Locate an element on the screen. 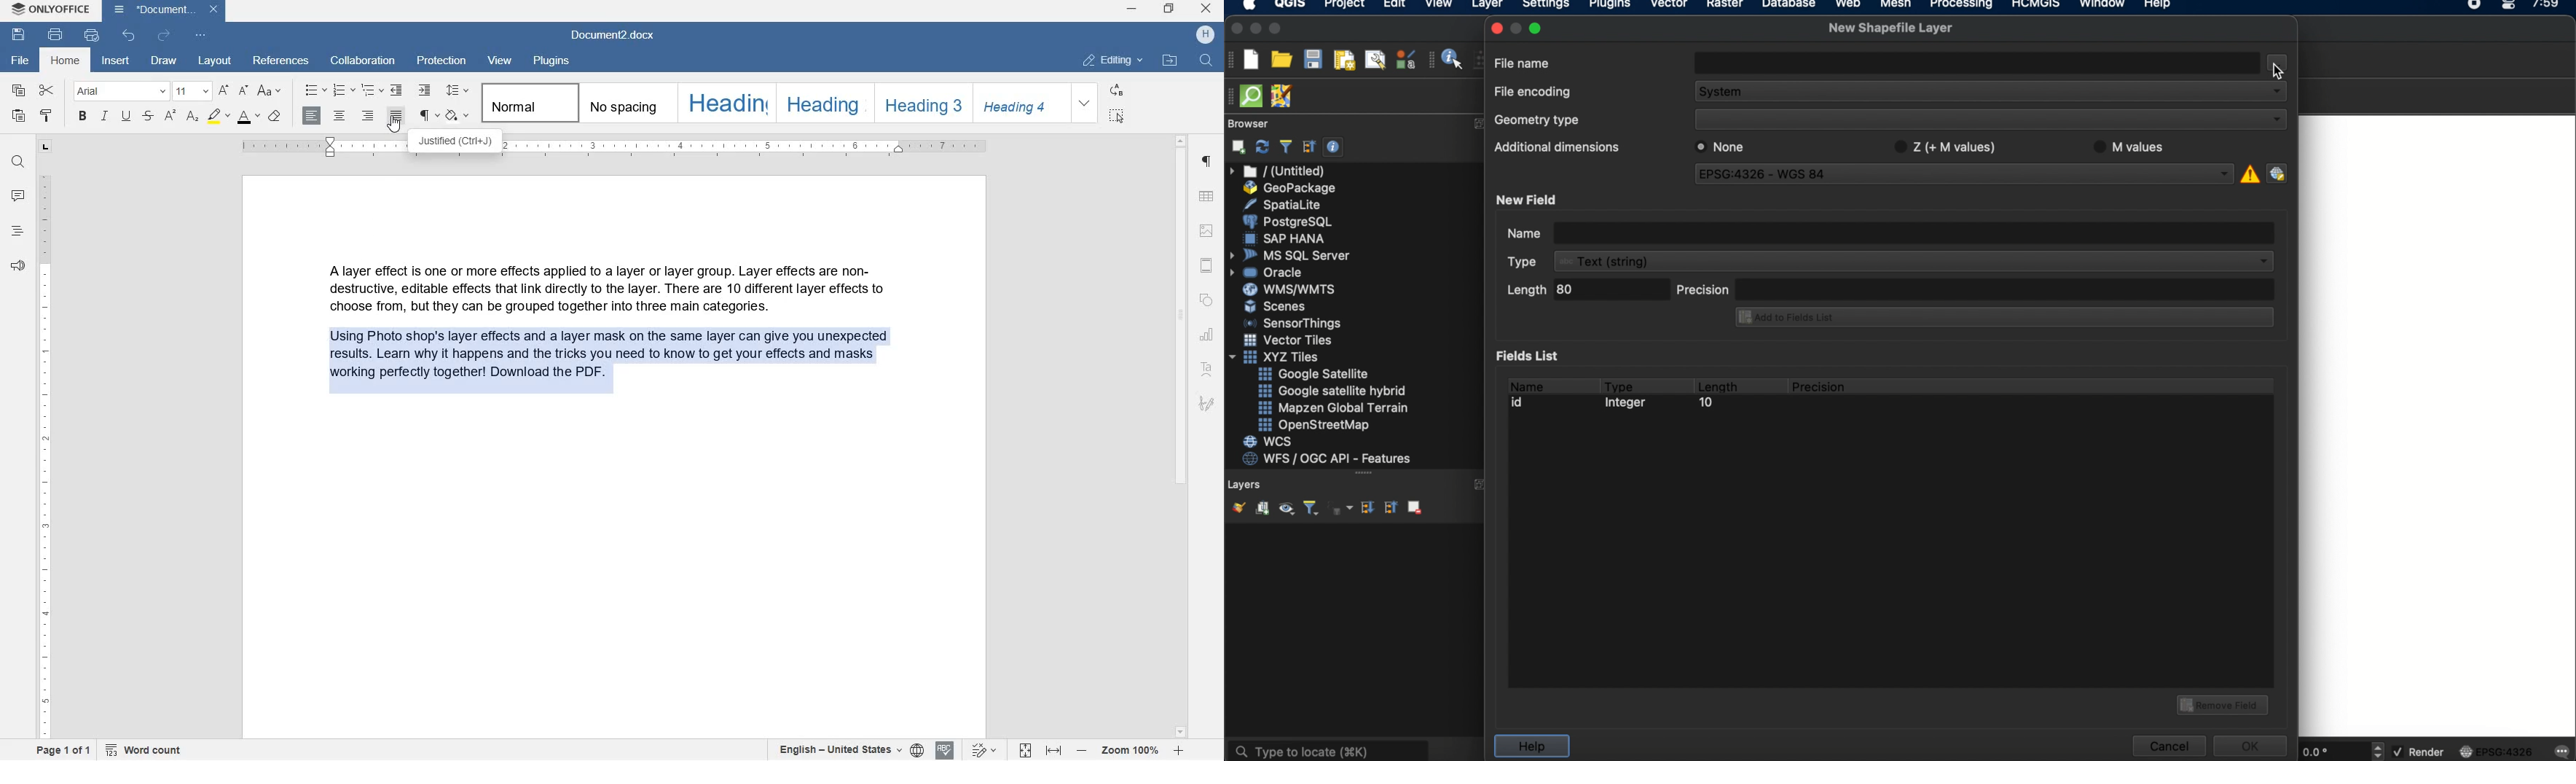 This screenshot has width=2576, height=784. UNDERLINE is located at coordinates (127, 117).